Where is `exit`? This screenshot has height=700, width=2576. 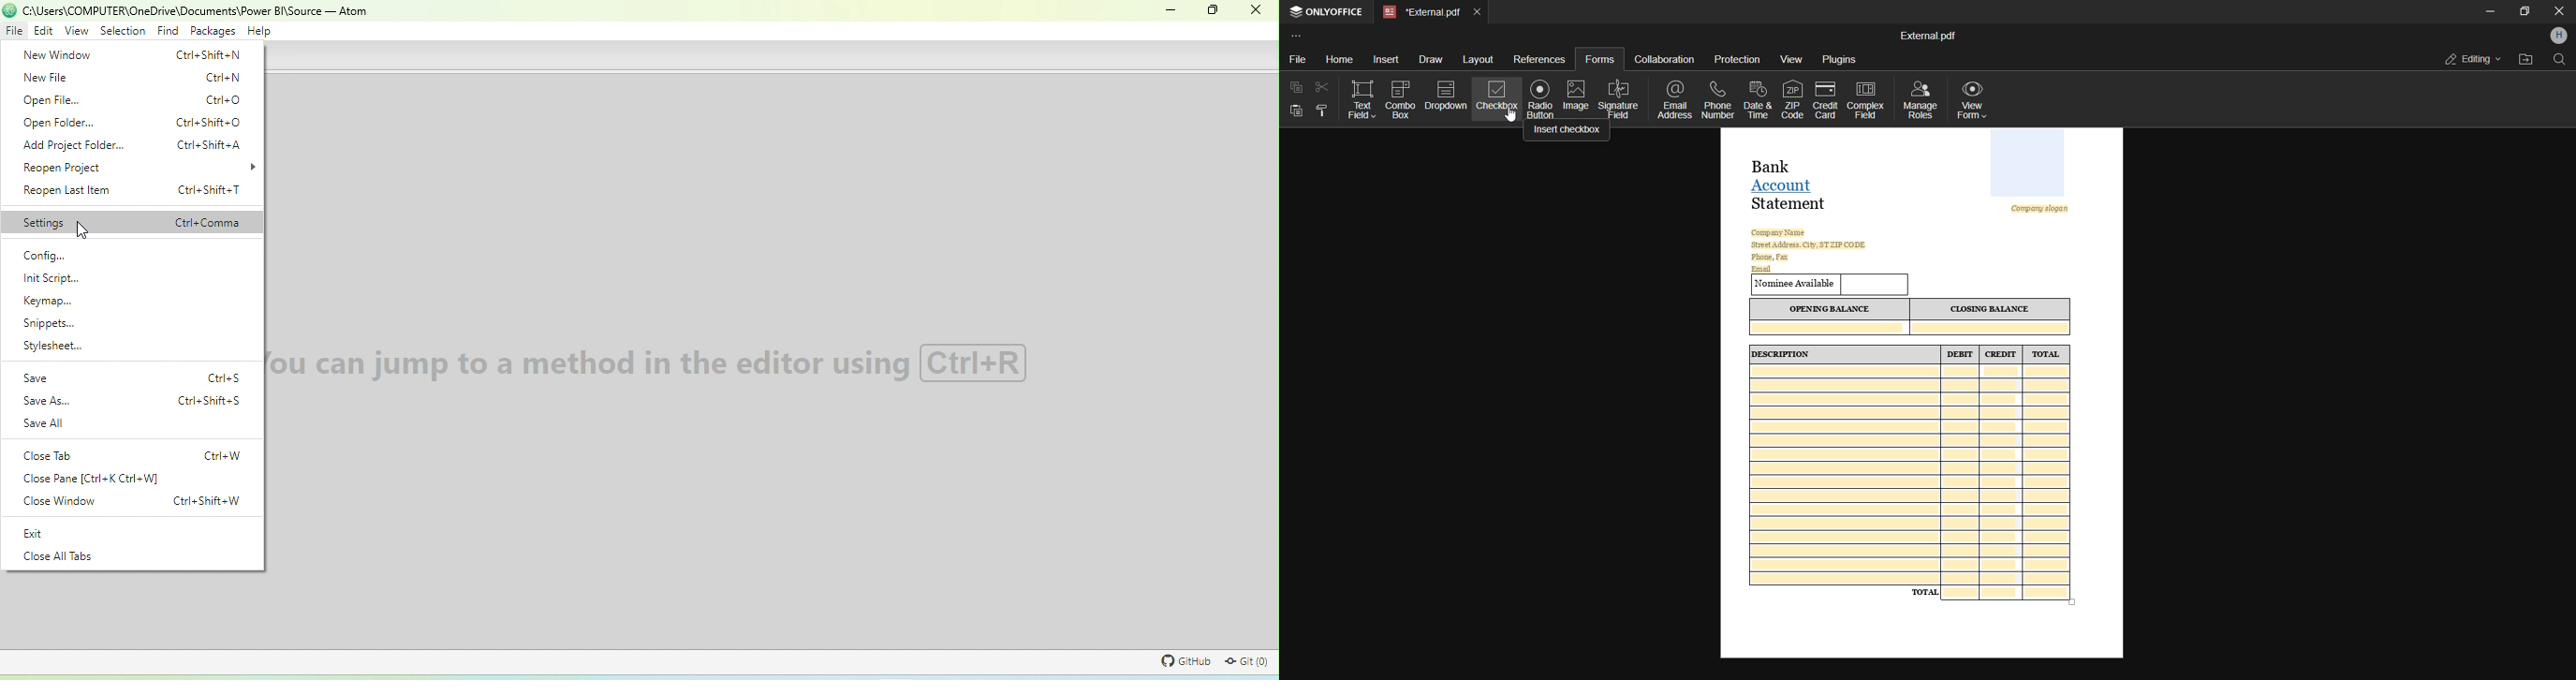
exit is located at coordinates (37, 532).